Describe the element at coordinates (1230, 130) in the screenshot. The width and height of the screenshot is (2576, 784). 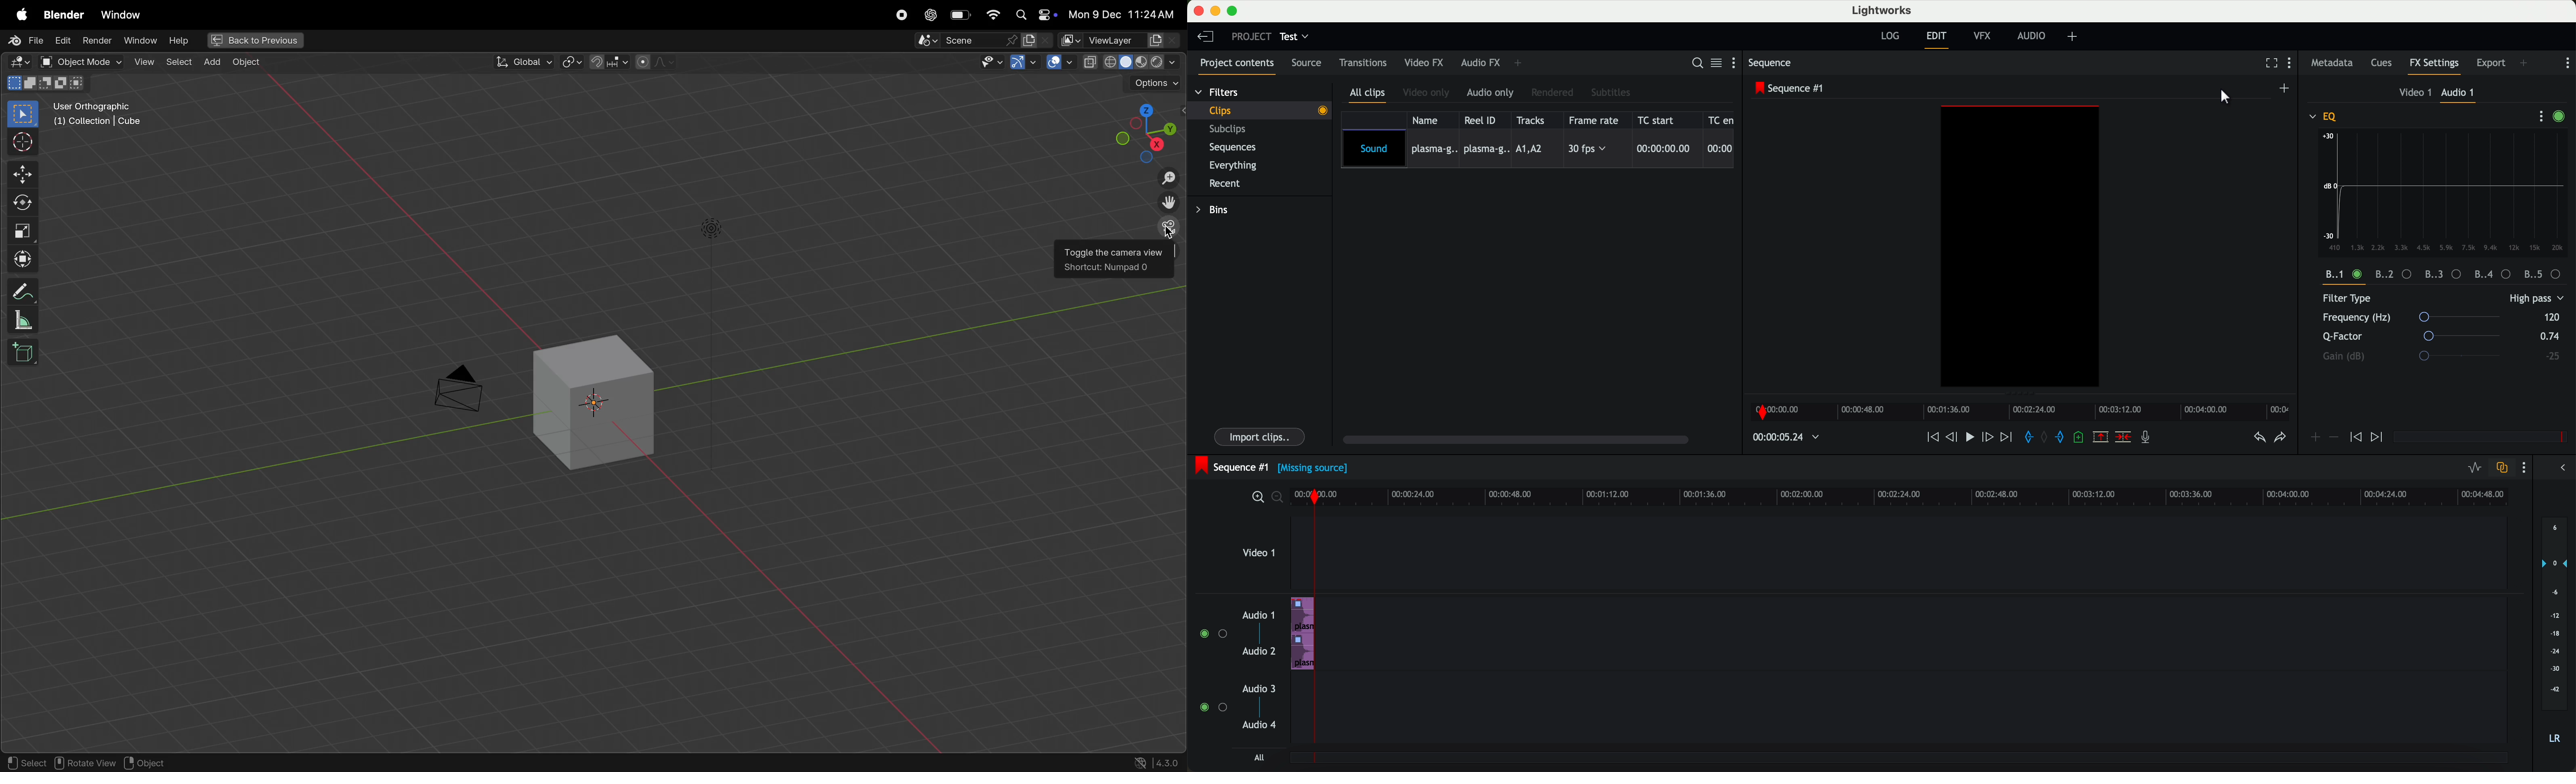
I see `subclips` at that location.